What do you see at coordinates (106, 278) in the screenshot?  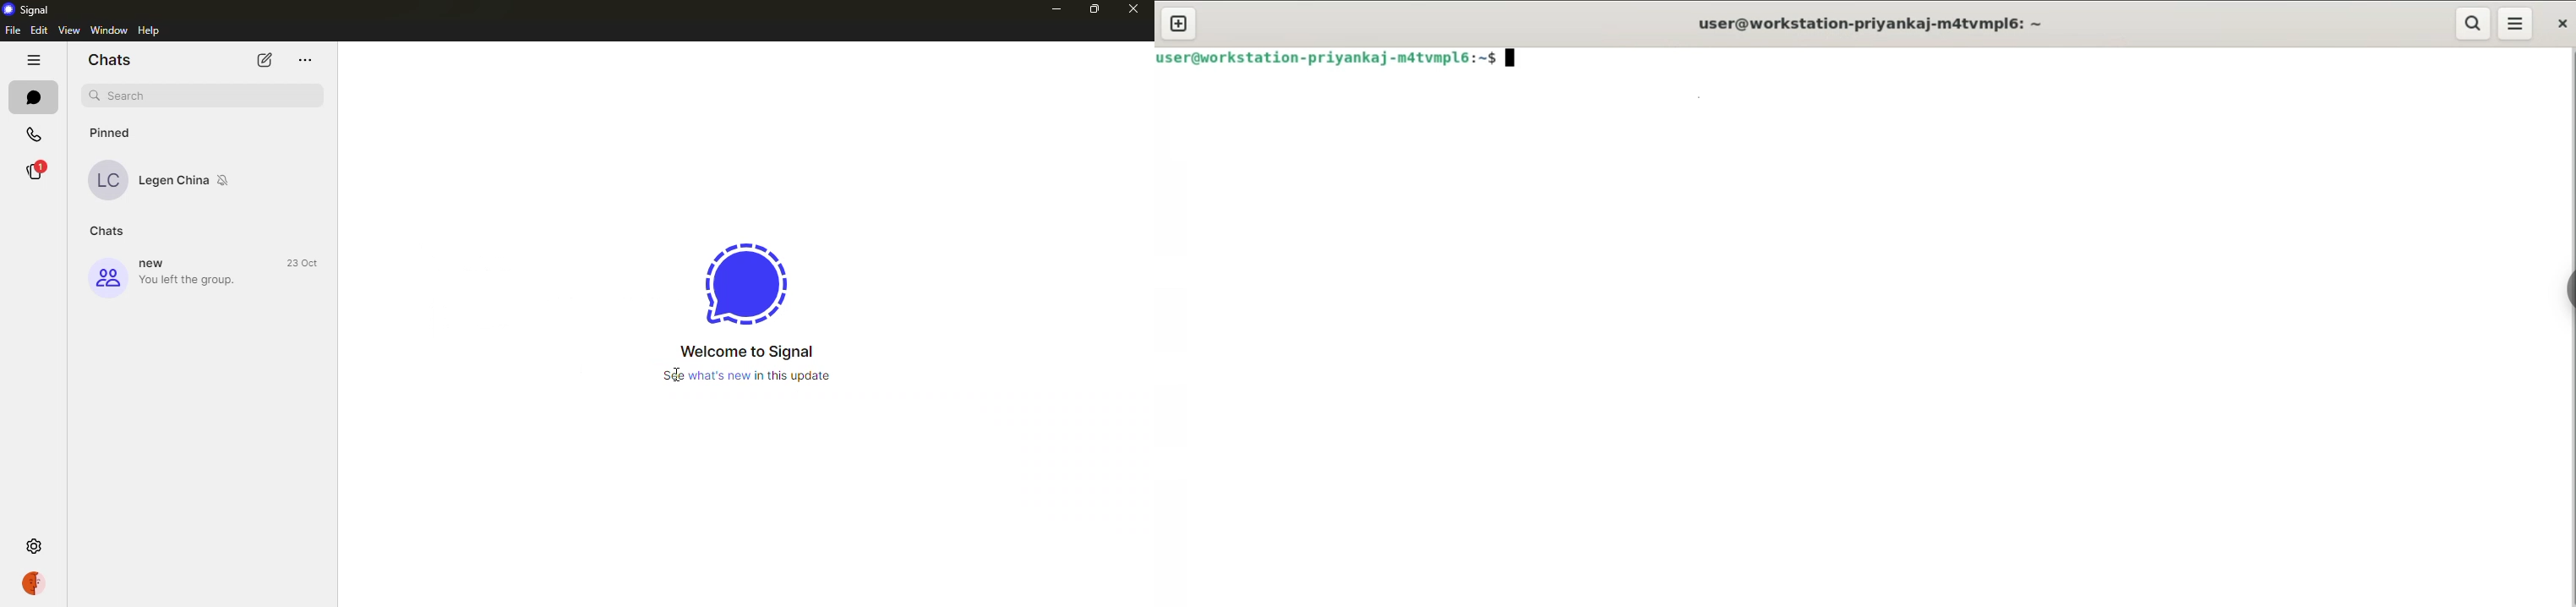 I see `profile` at bounding box center [106, 278].